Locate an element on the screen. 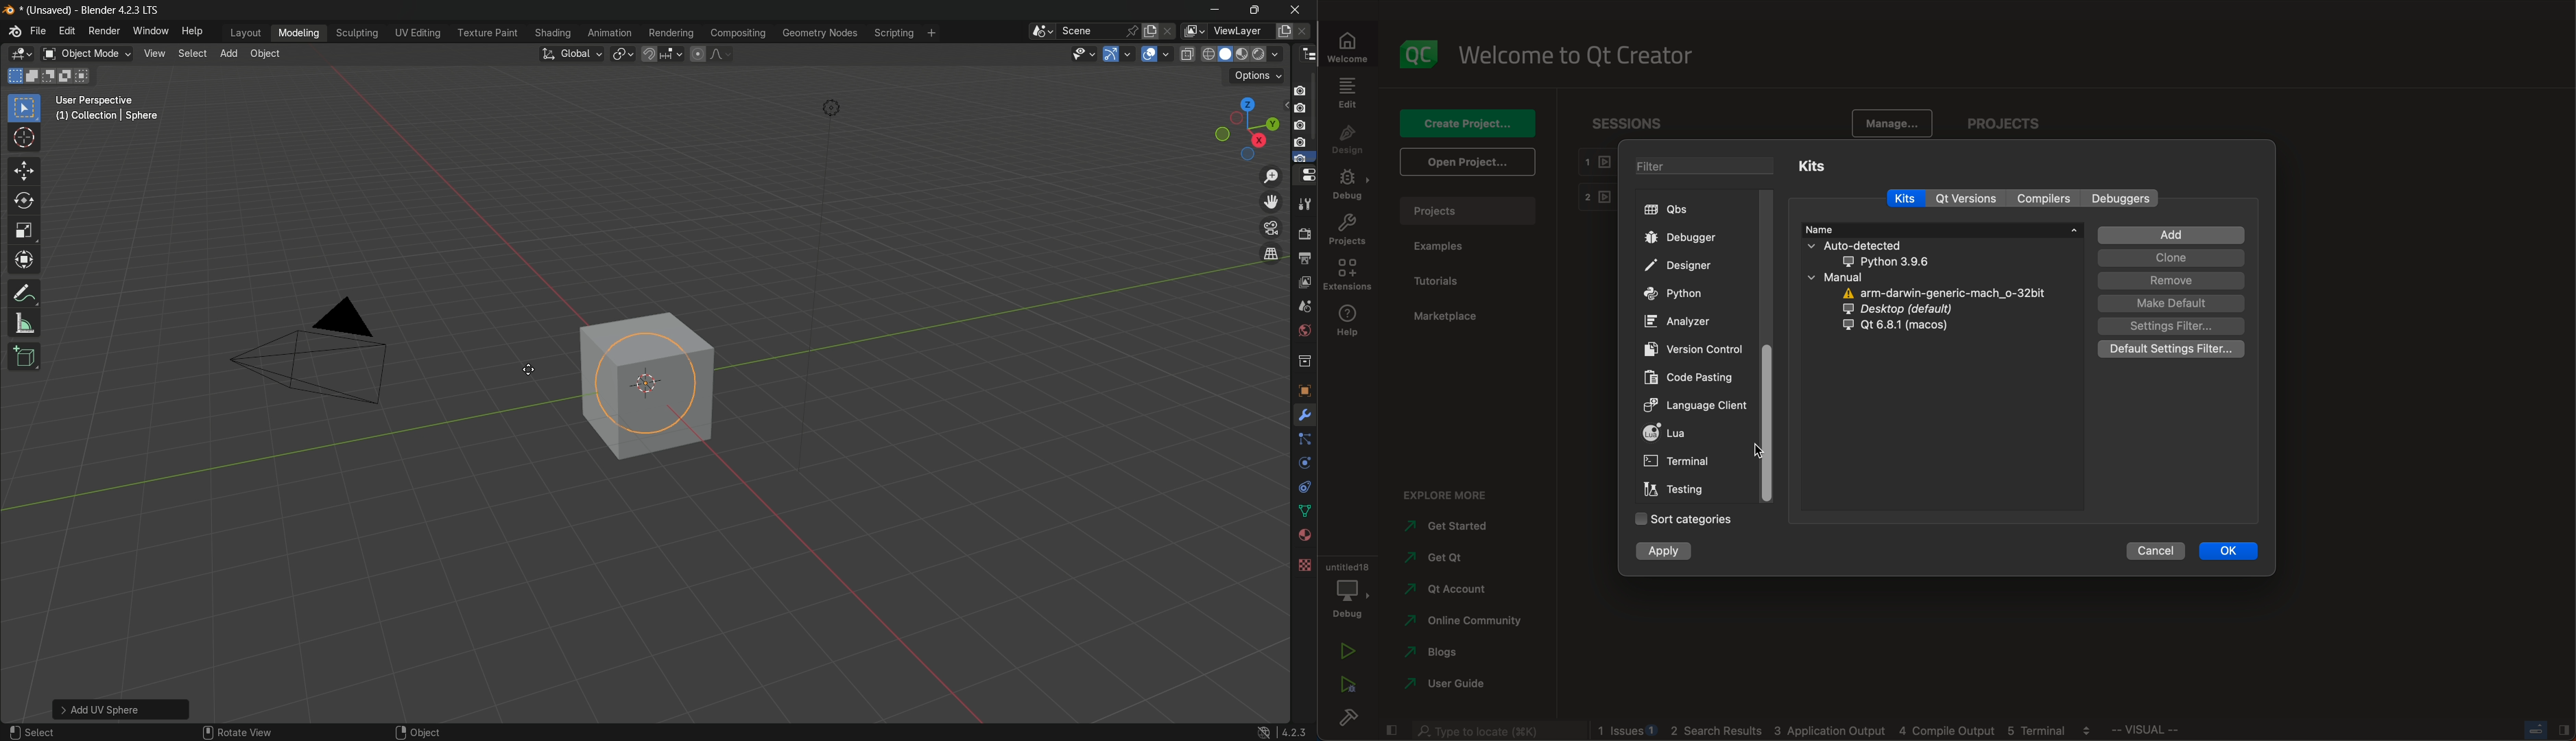 The height and width of the screenshot is (756, 2576). scale is located at coordinates (25, 232).